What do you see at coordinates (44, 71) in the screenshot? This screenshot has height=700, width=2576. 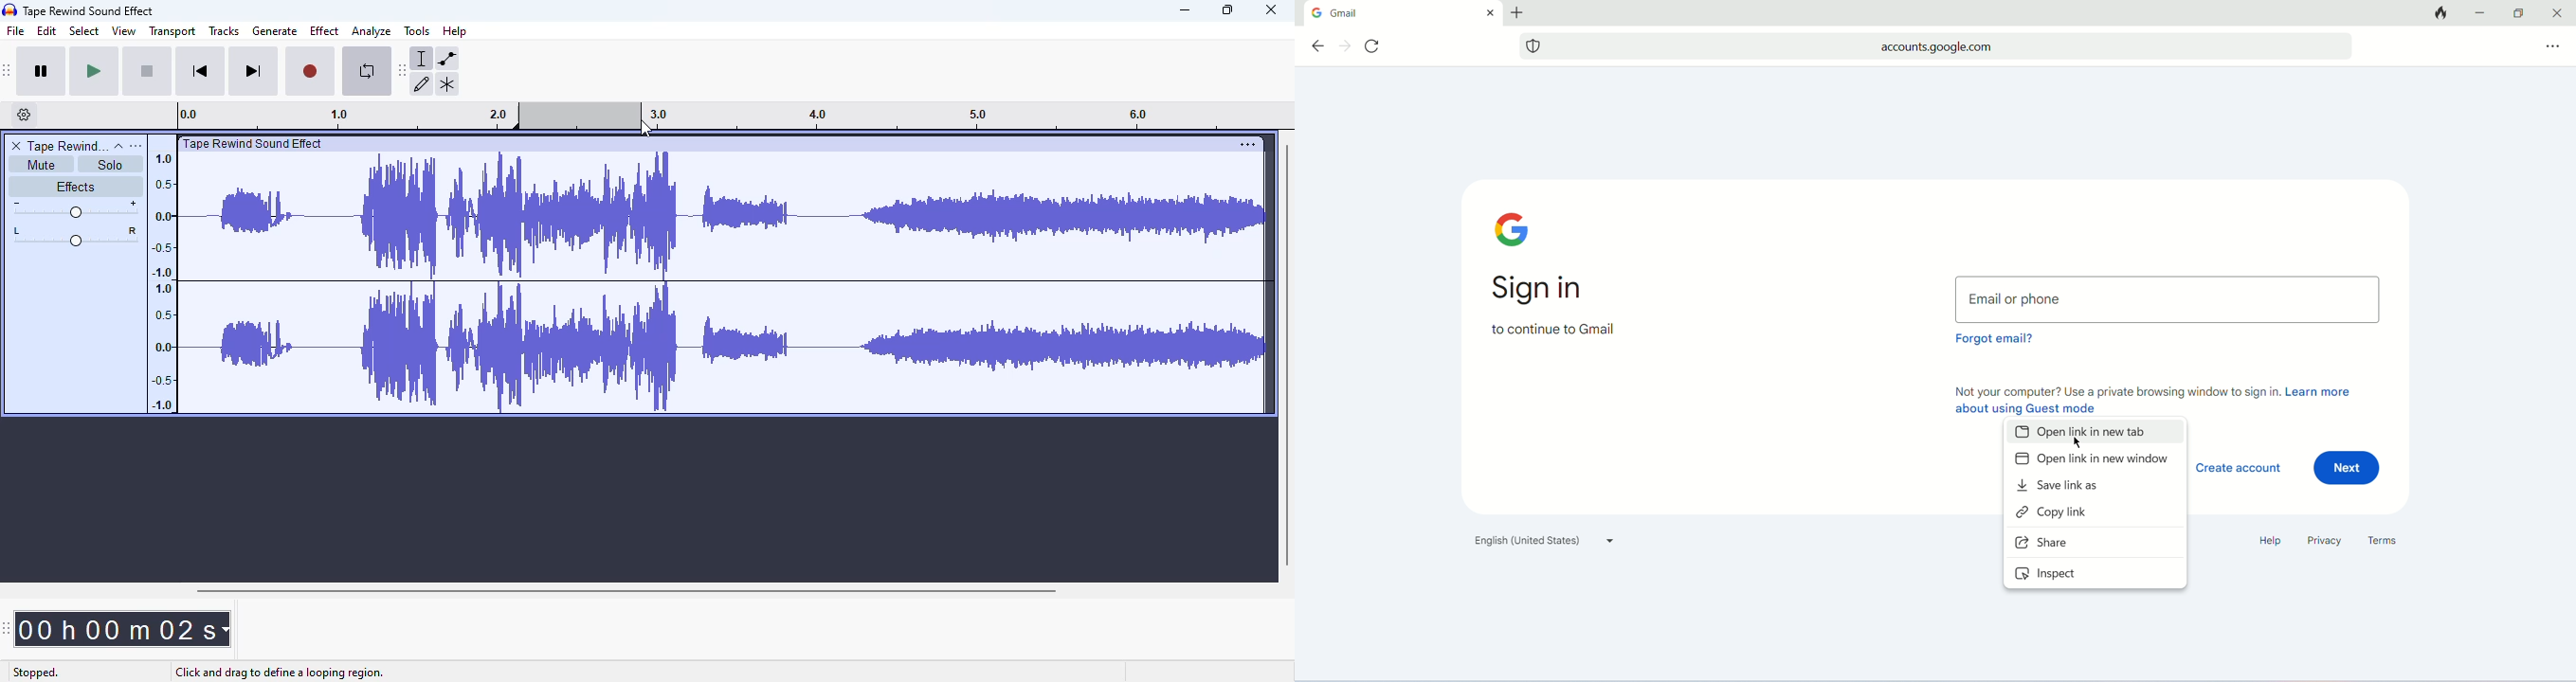 I see `pause` at bounding box center [44, 71].